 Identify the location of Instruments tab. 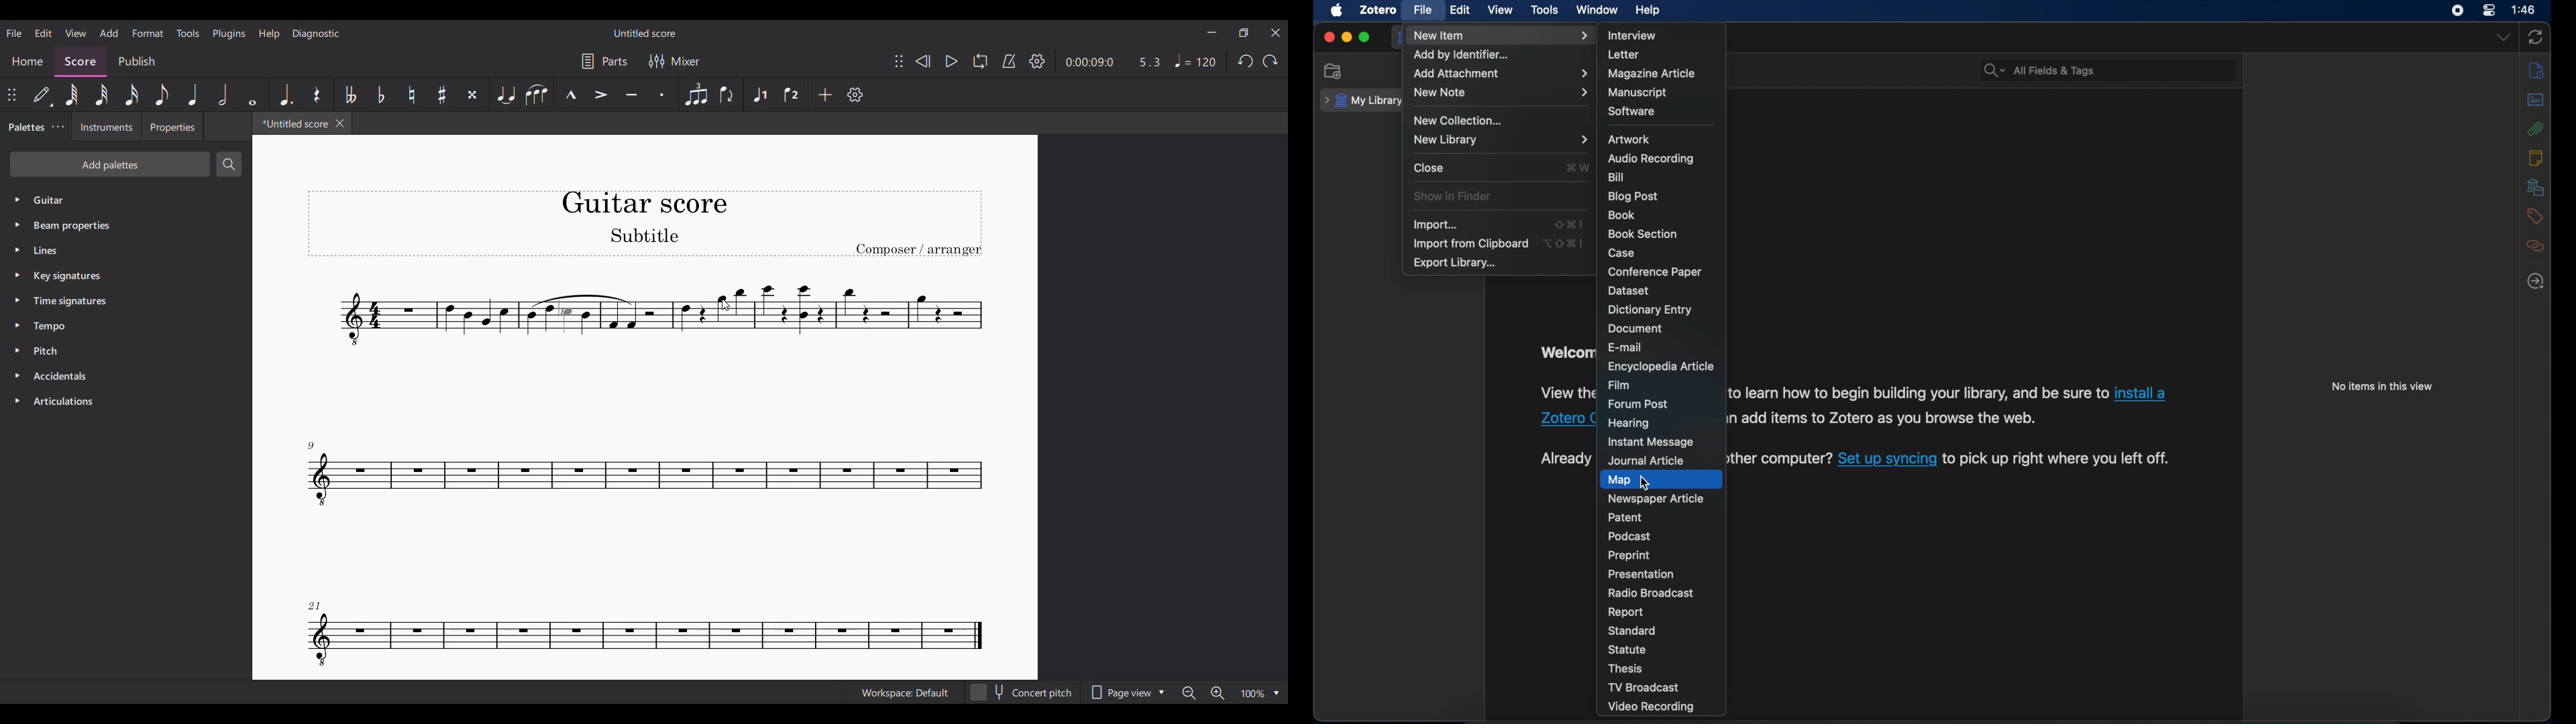
(107, 127).